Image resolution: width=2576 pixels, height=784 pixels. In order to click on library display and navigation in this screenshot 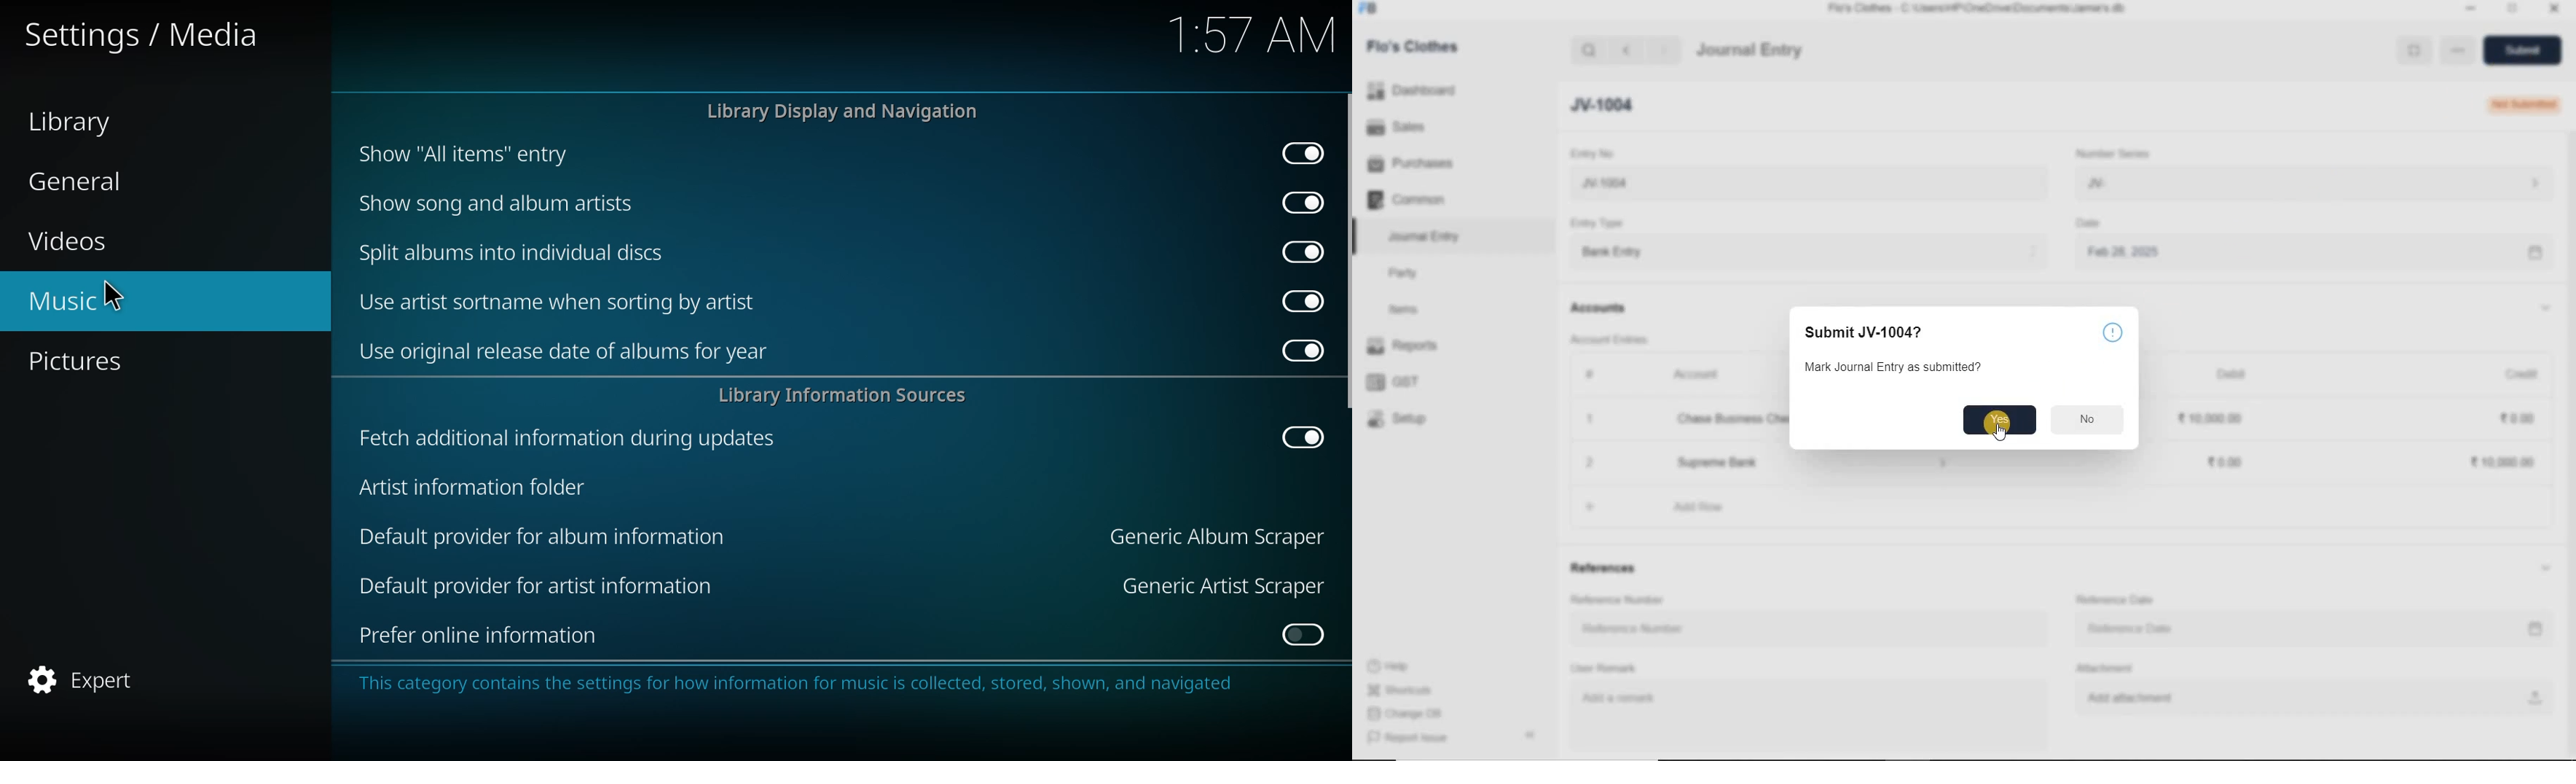, I will do `click(843, 111)`.